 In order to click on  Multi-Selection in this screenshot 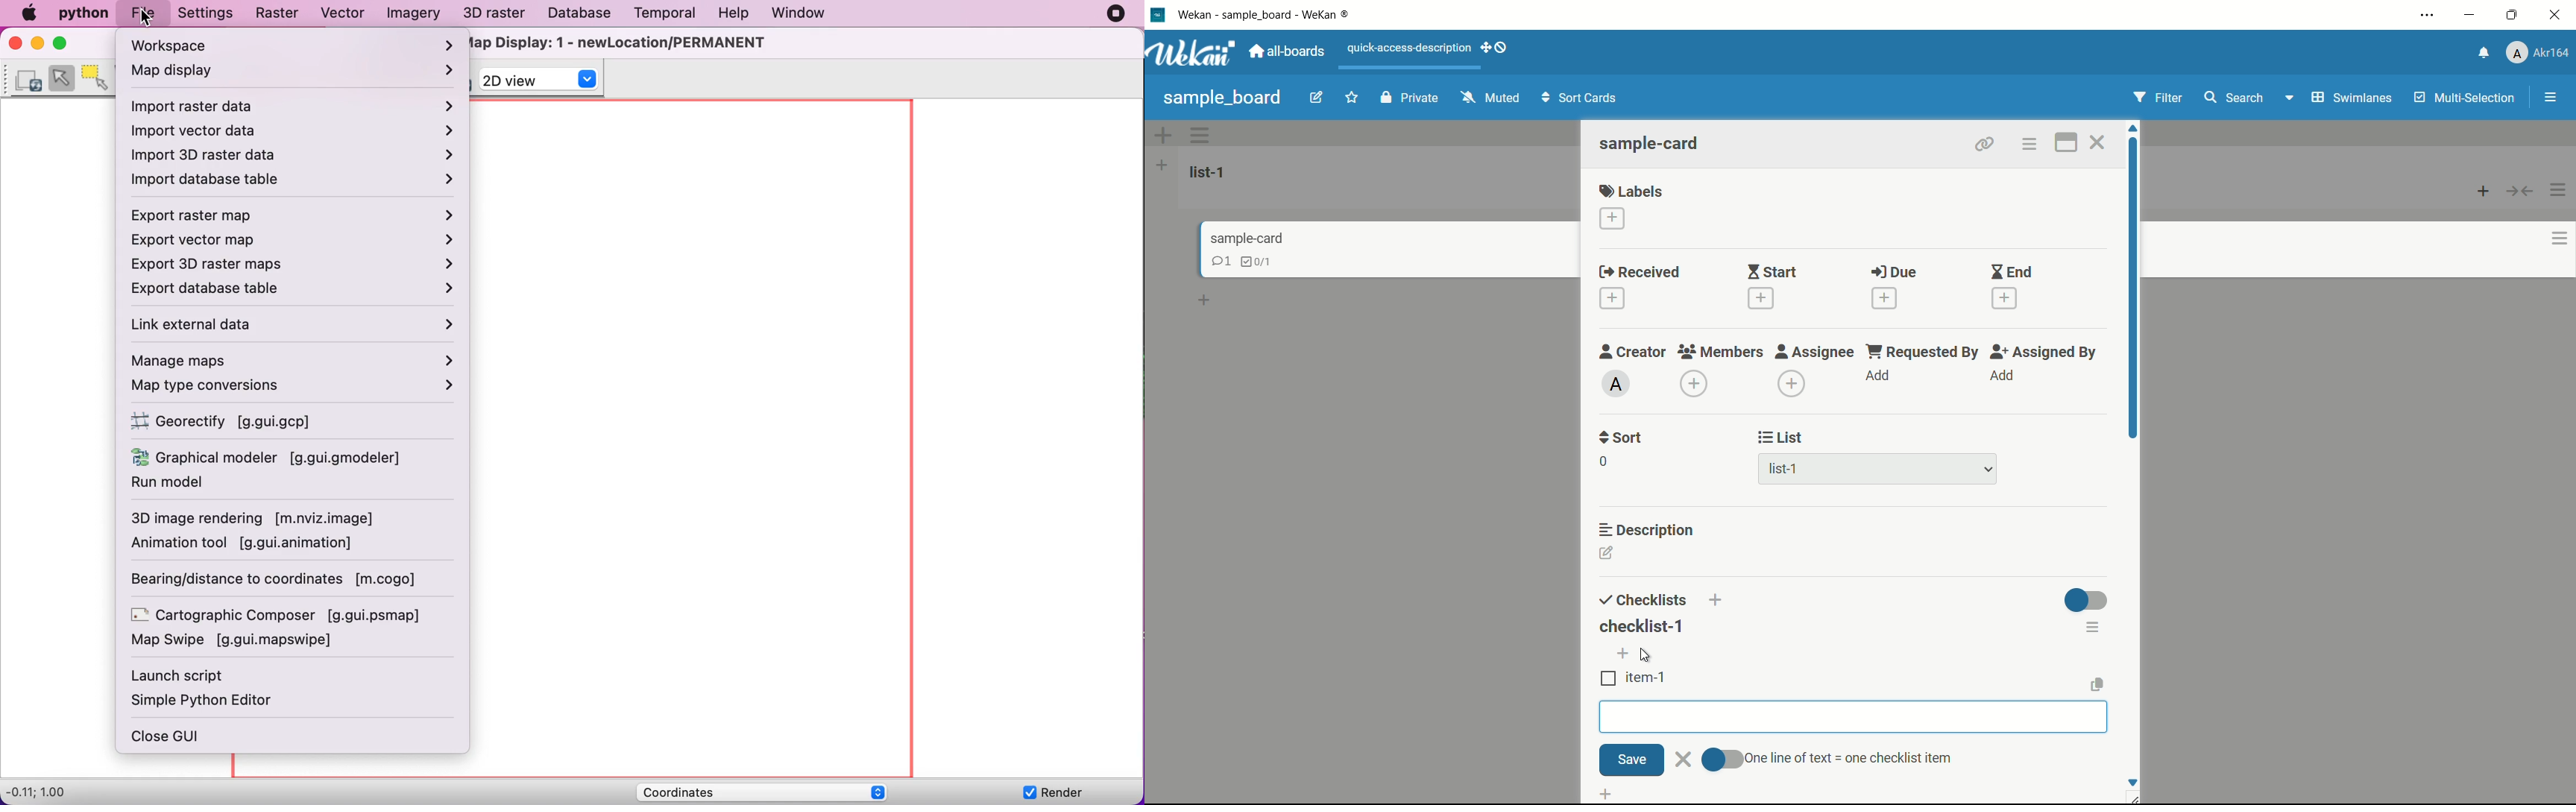, I will do `click(2466, 99)`.